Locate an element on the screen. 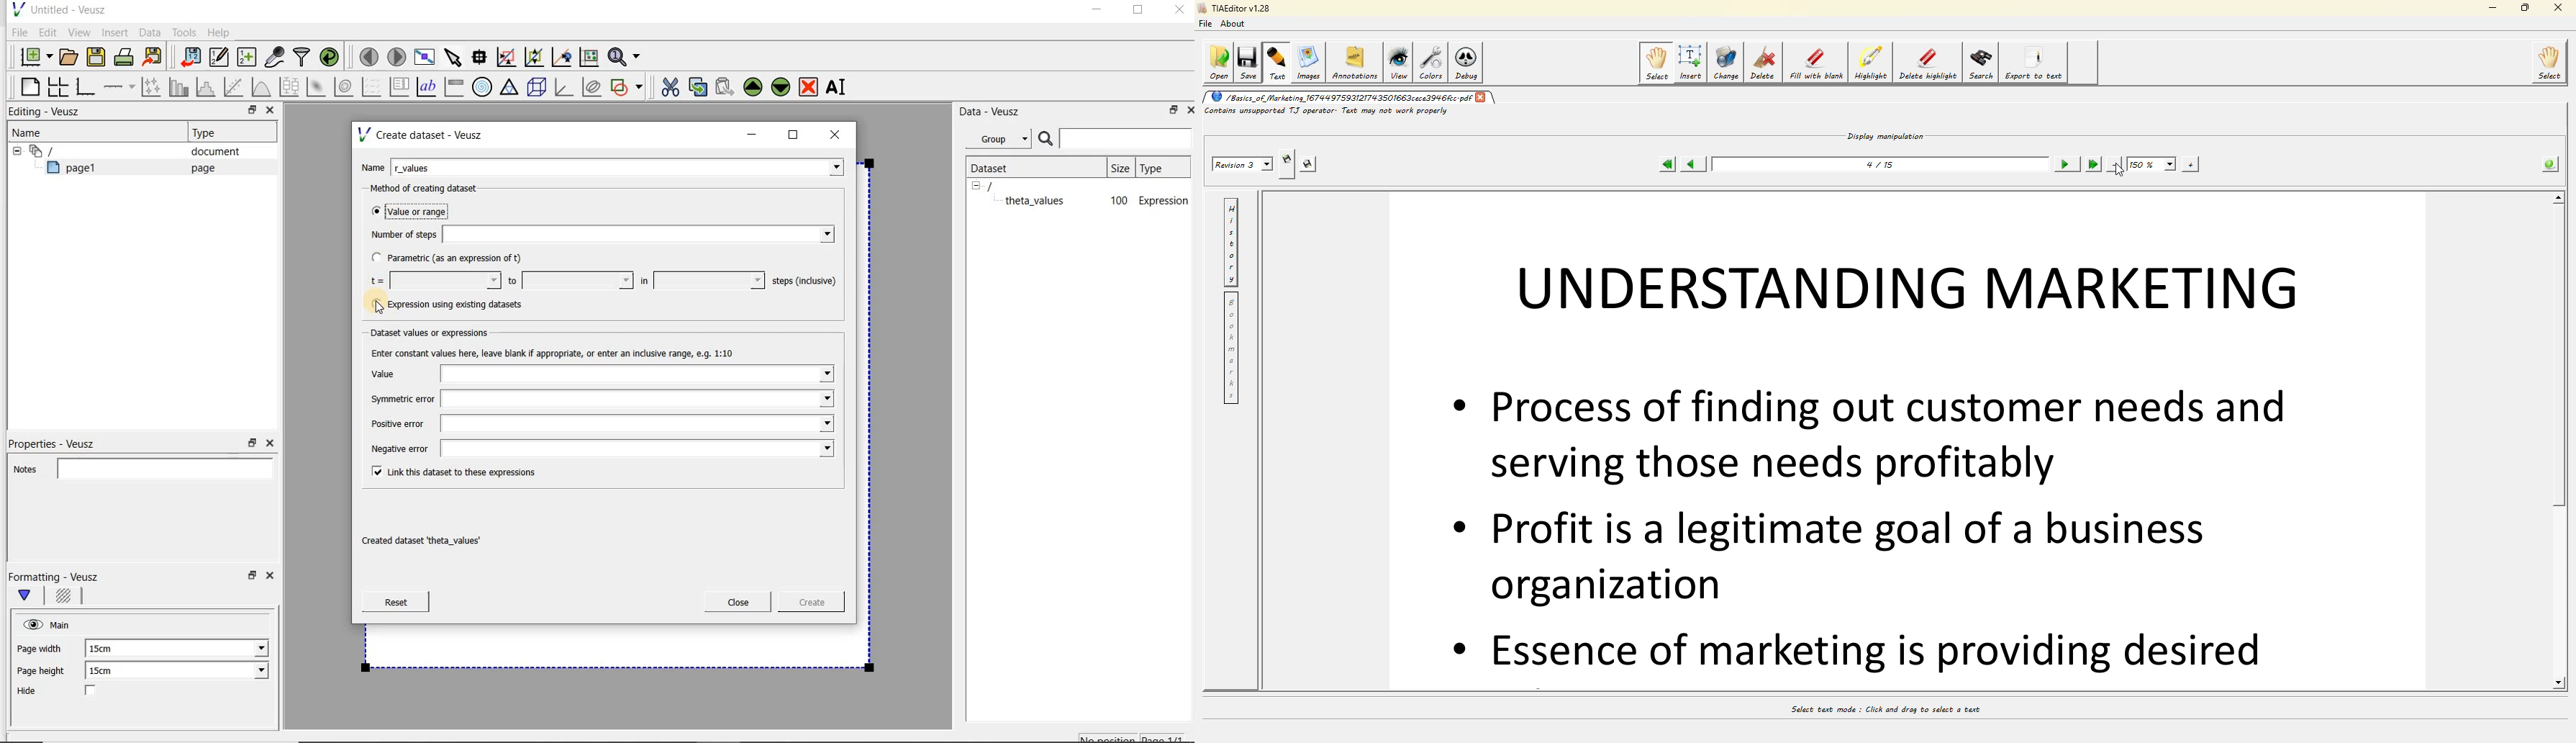 The height and width of the screenshot is (756, 2576). page1/1 is located at coordinates (1169, 737).